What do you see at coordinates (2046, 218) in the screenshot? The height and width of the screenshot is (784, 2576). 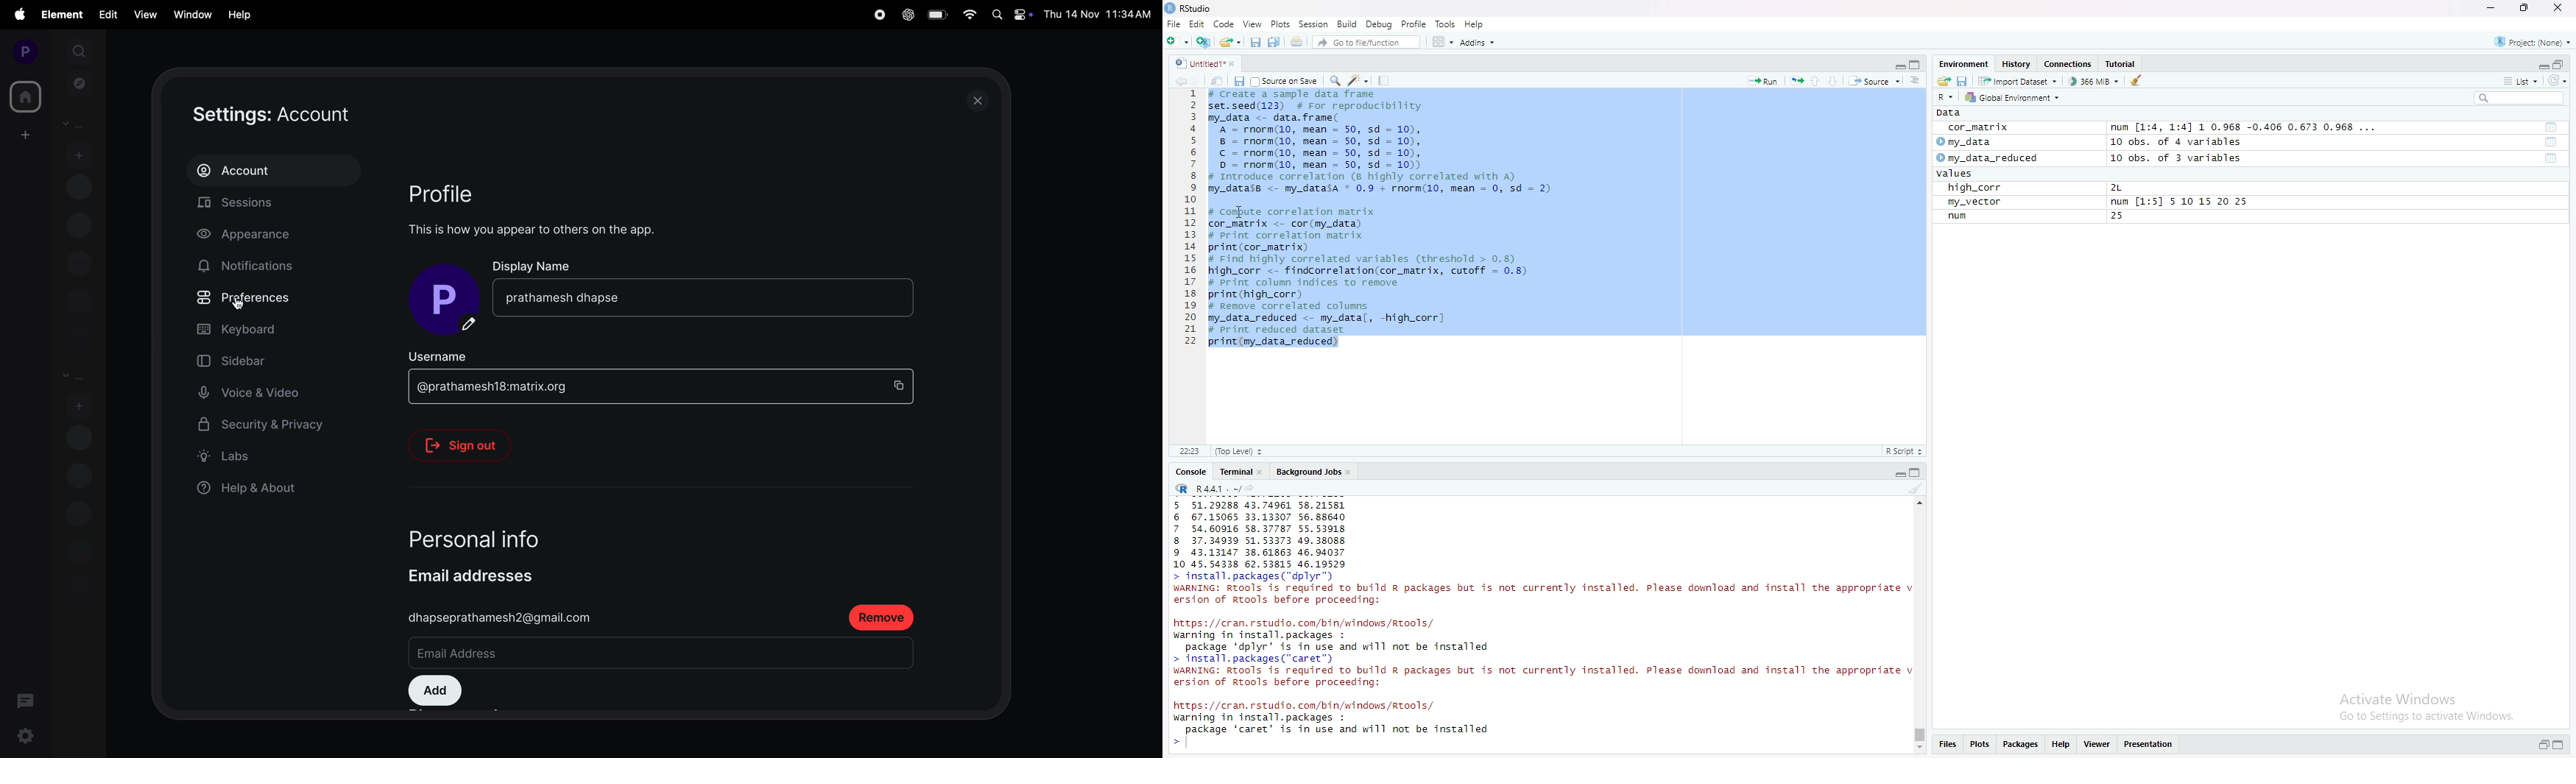 I see `num 25` at bounding box center [2046, 218].